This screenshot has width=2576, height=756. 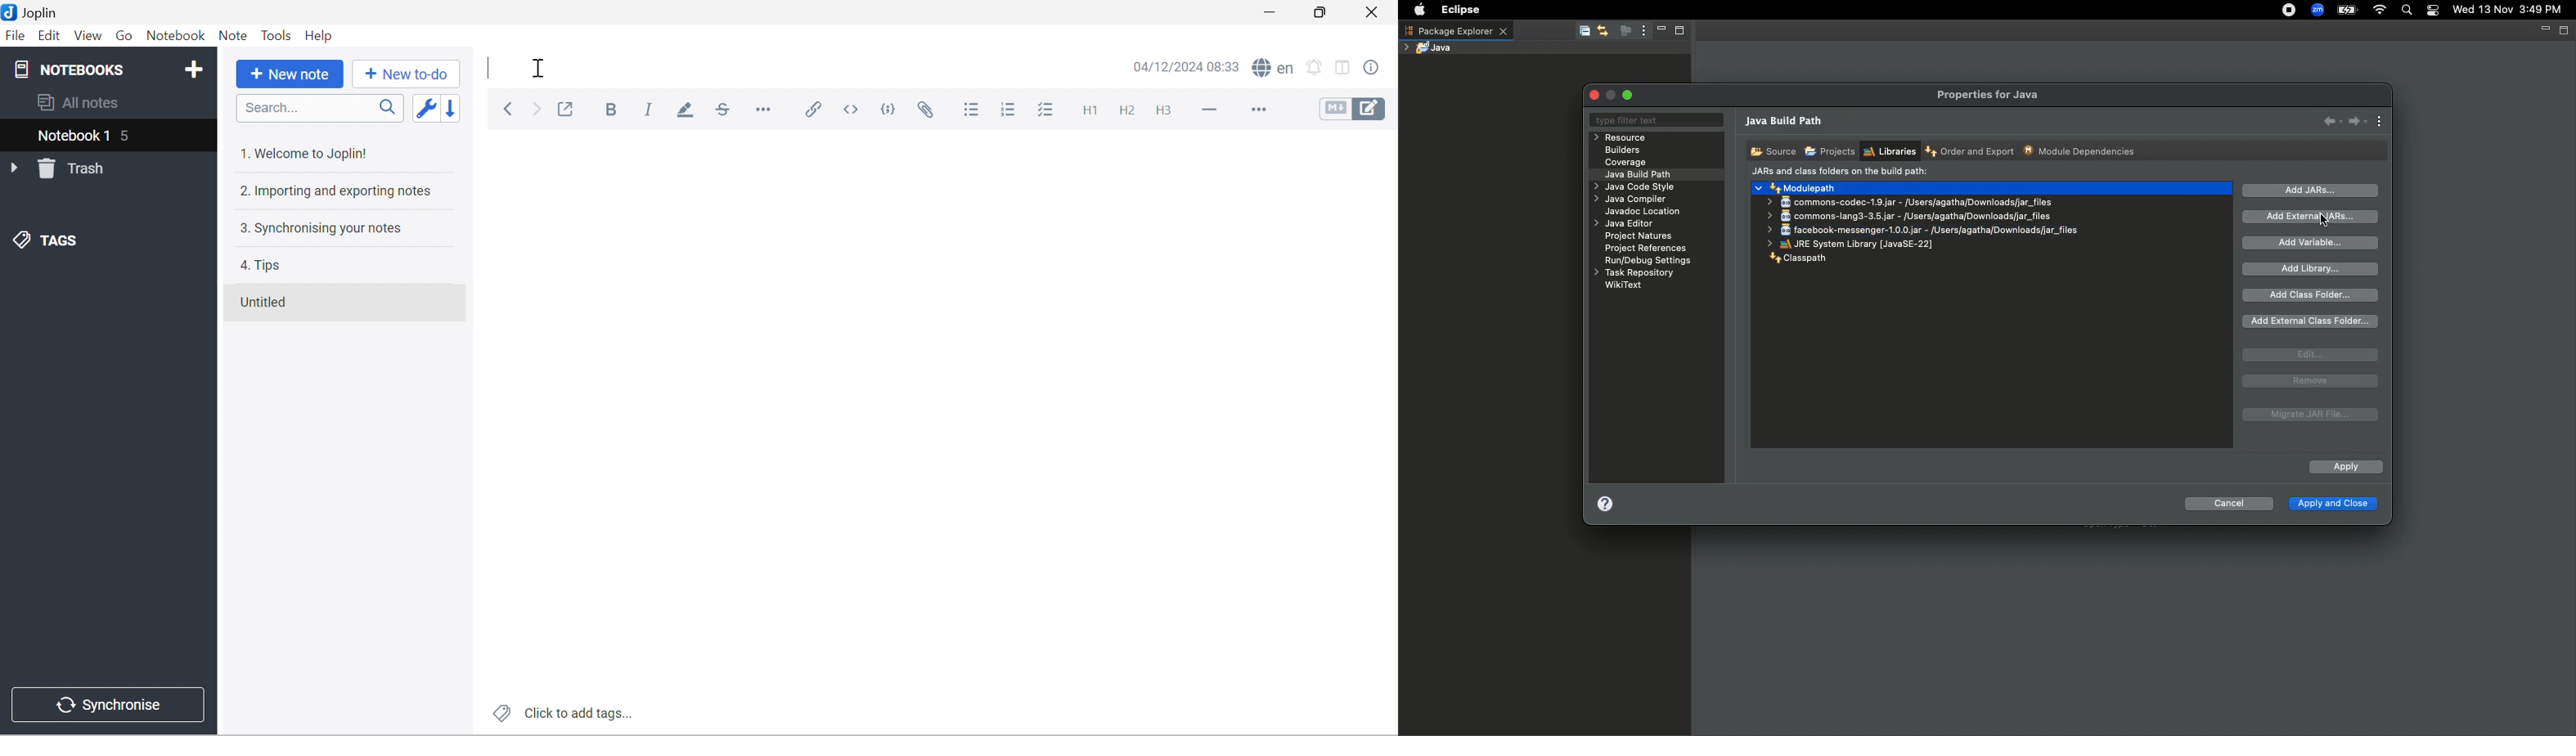 I want to click on 5, so click(x=127, y=137).